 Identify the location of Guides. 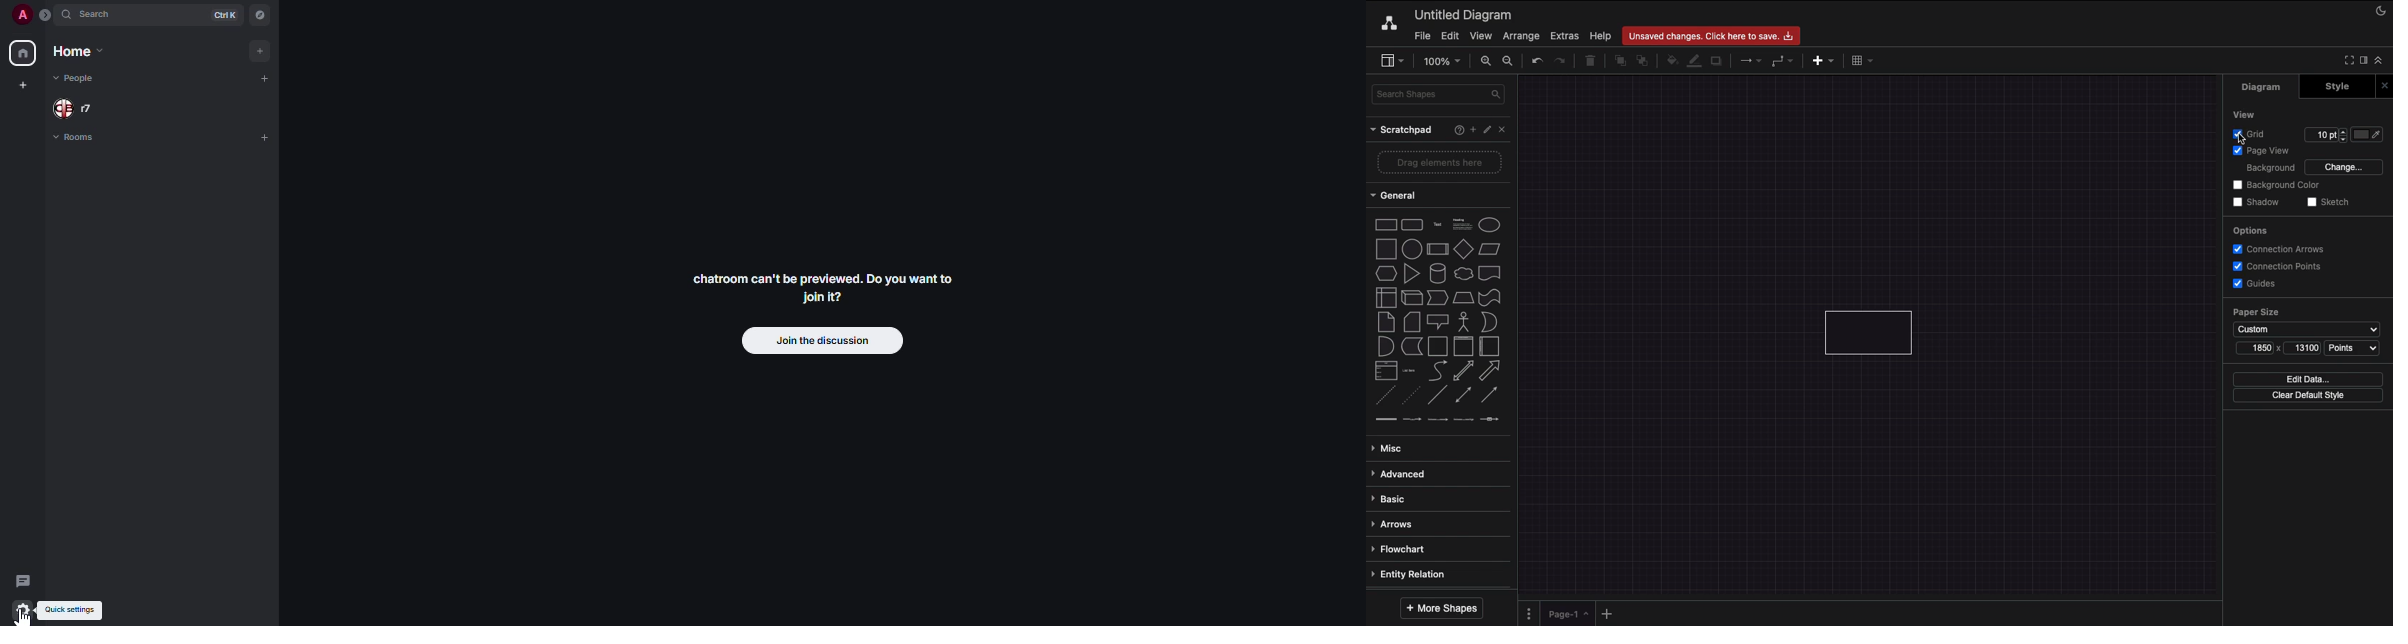
(2261, 286).